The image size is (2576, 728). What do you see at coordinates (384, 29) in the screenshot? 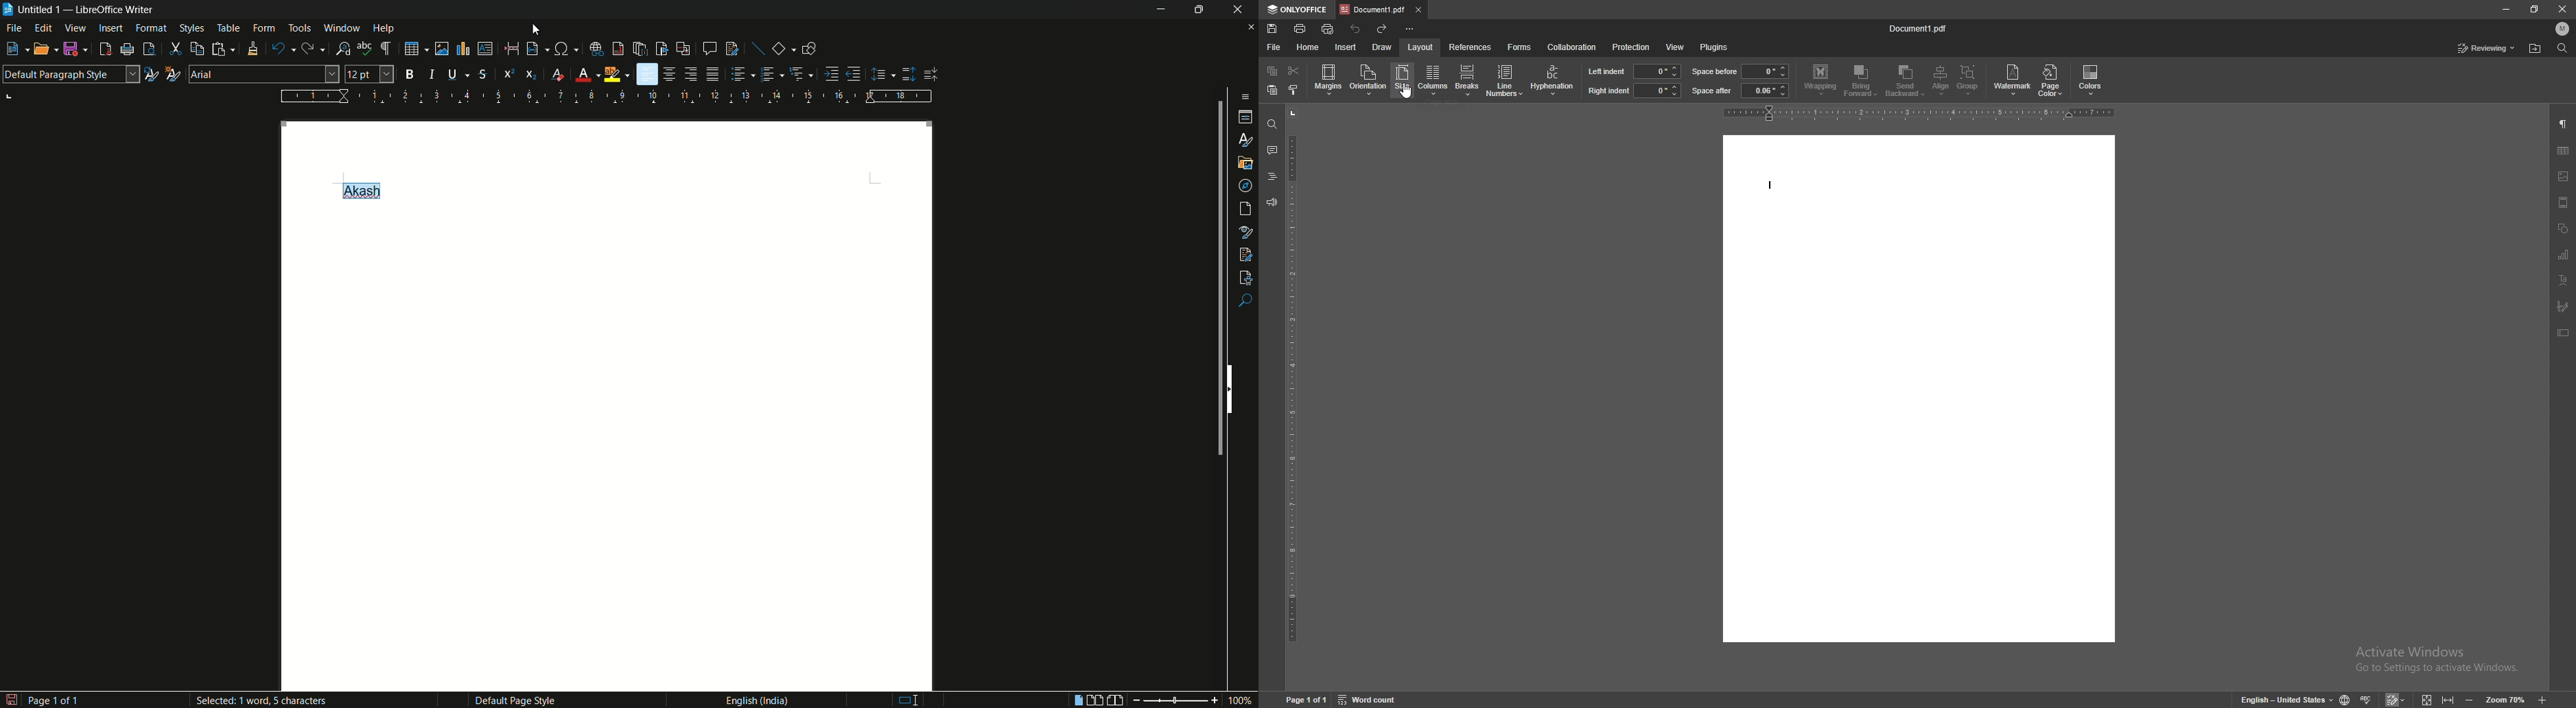
I see `help menu` at bounding box center [384, 29].